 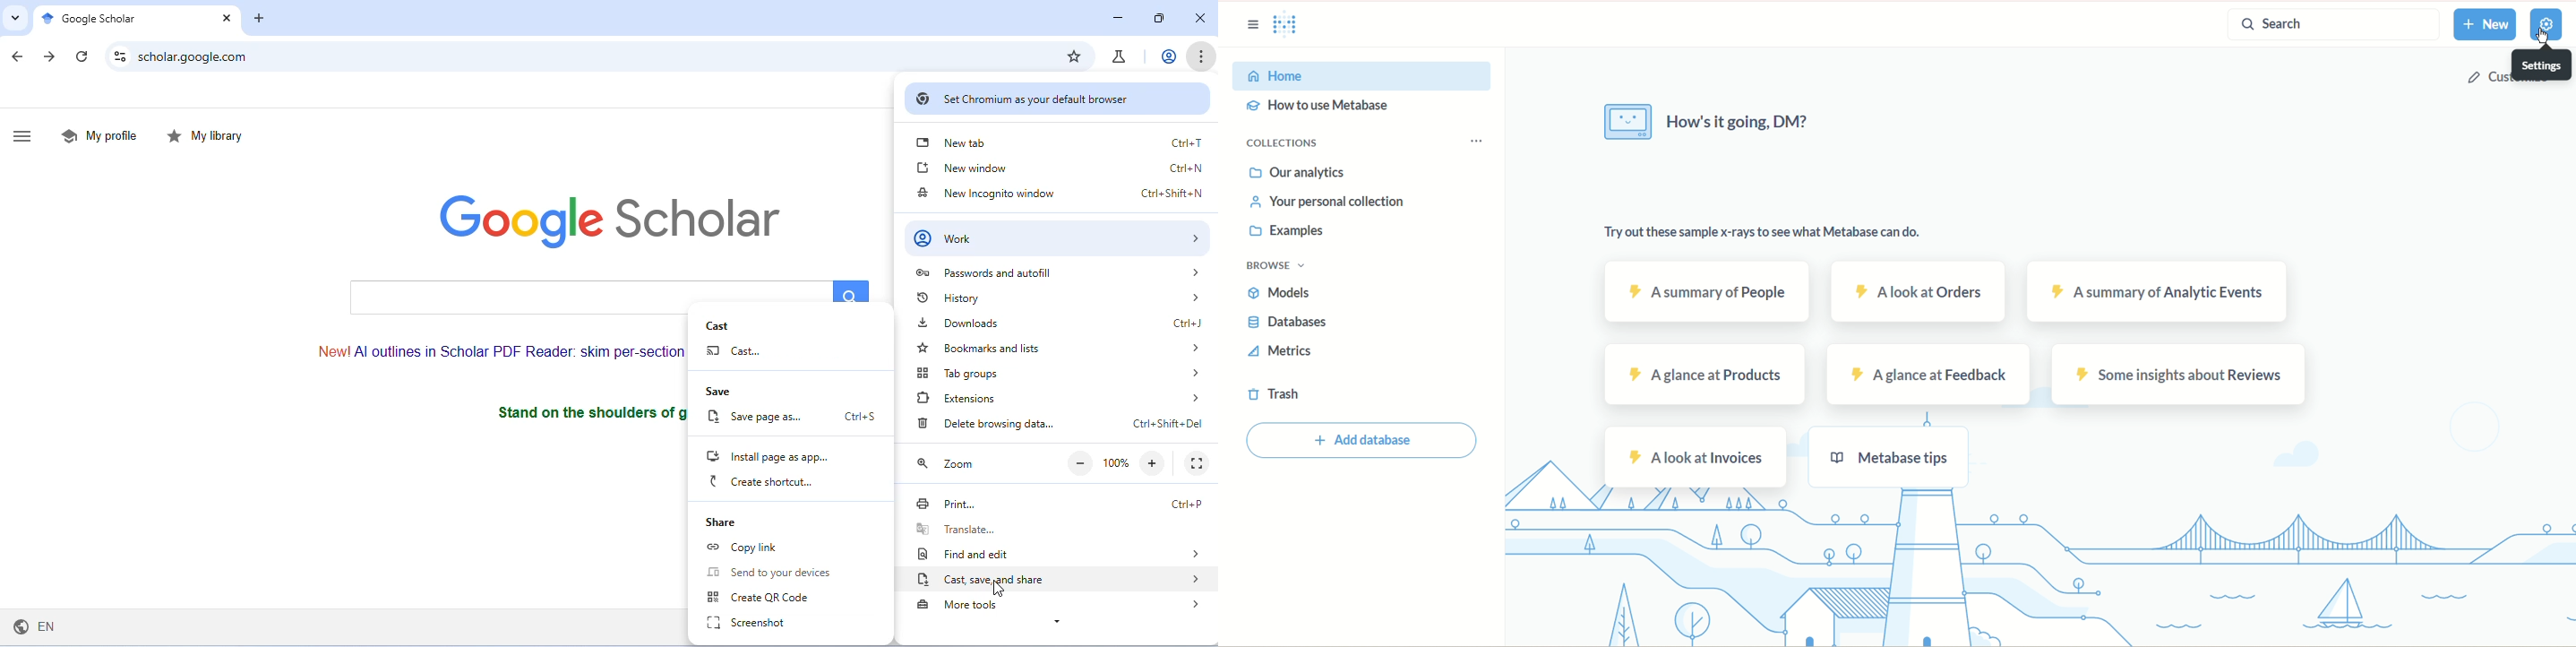 I want to click on zoom in, so click(x=1154, y=462).